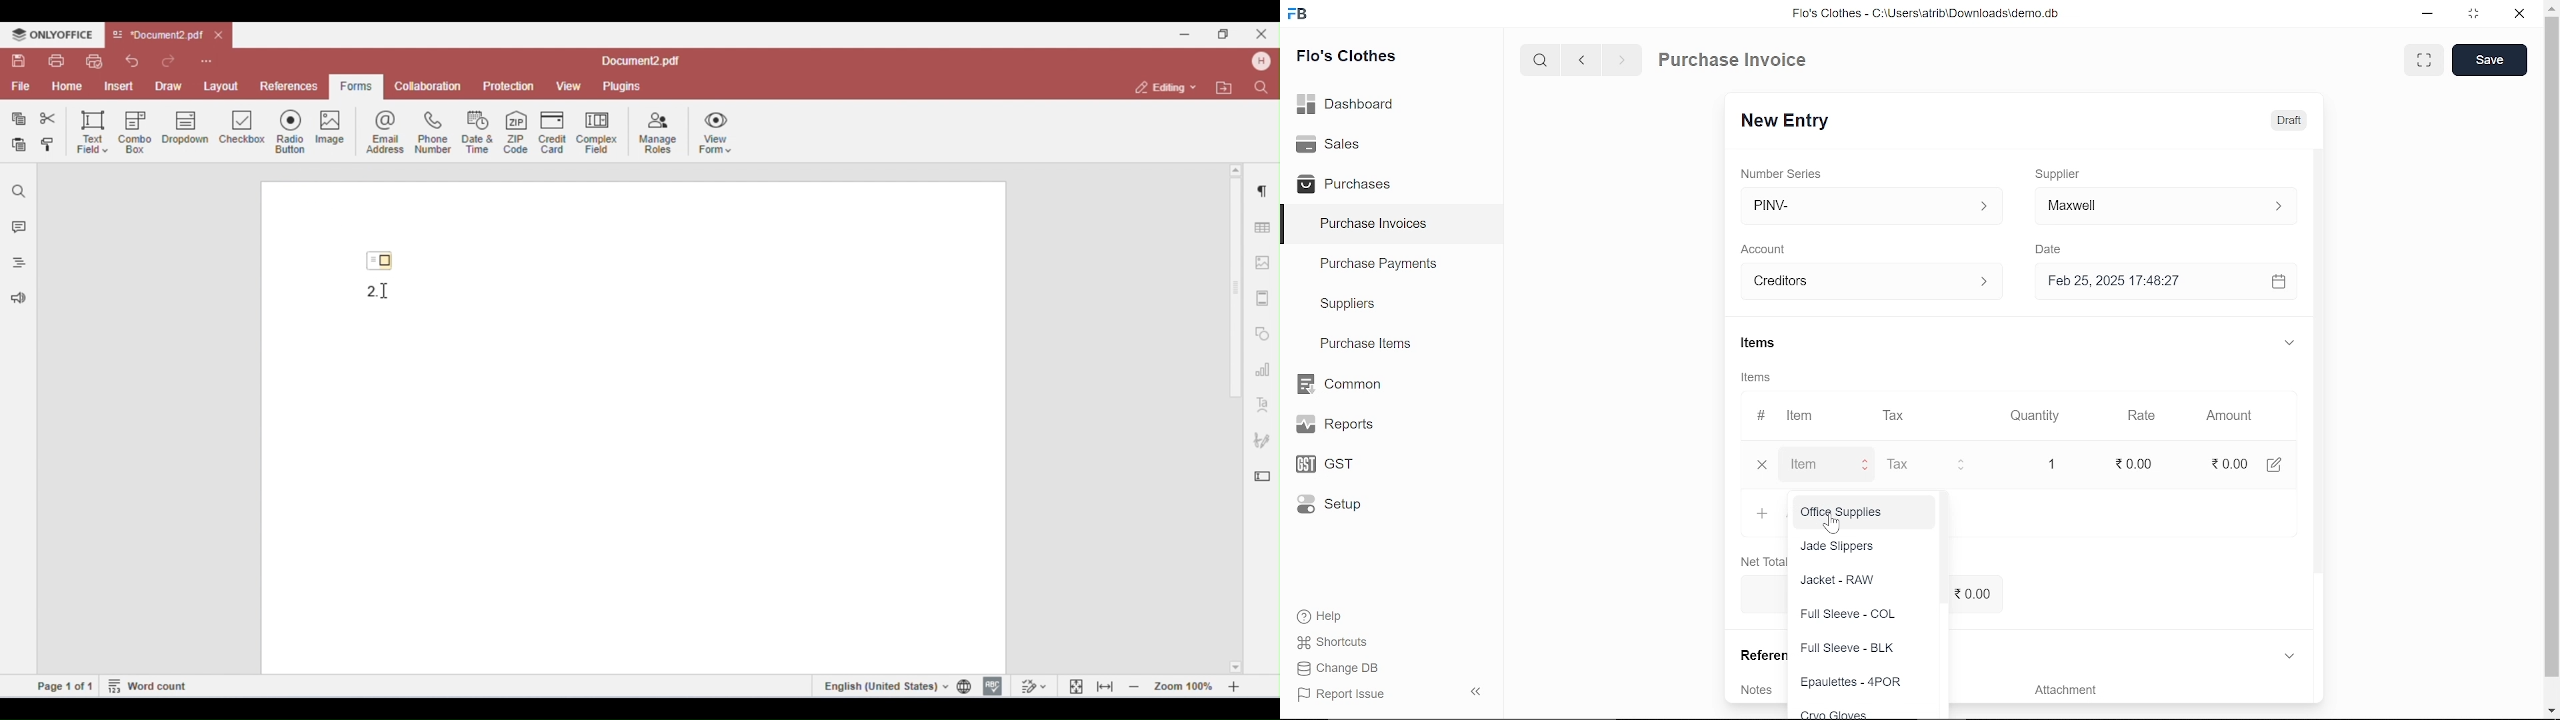 This screenshot has width=2576, height=728. What do you see at coordinates (1538, 61) in the screenshot?
I see `serach` at bounding box center [1538, 61].